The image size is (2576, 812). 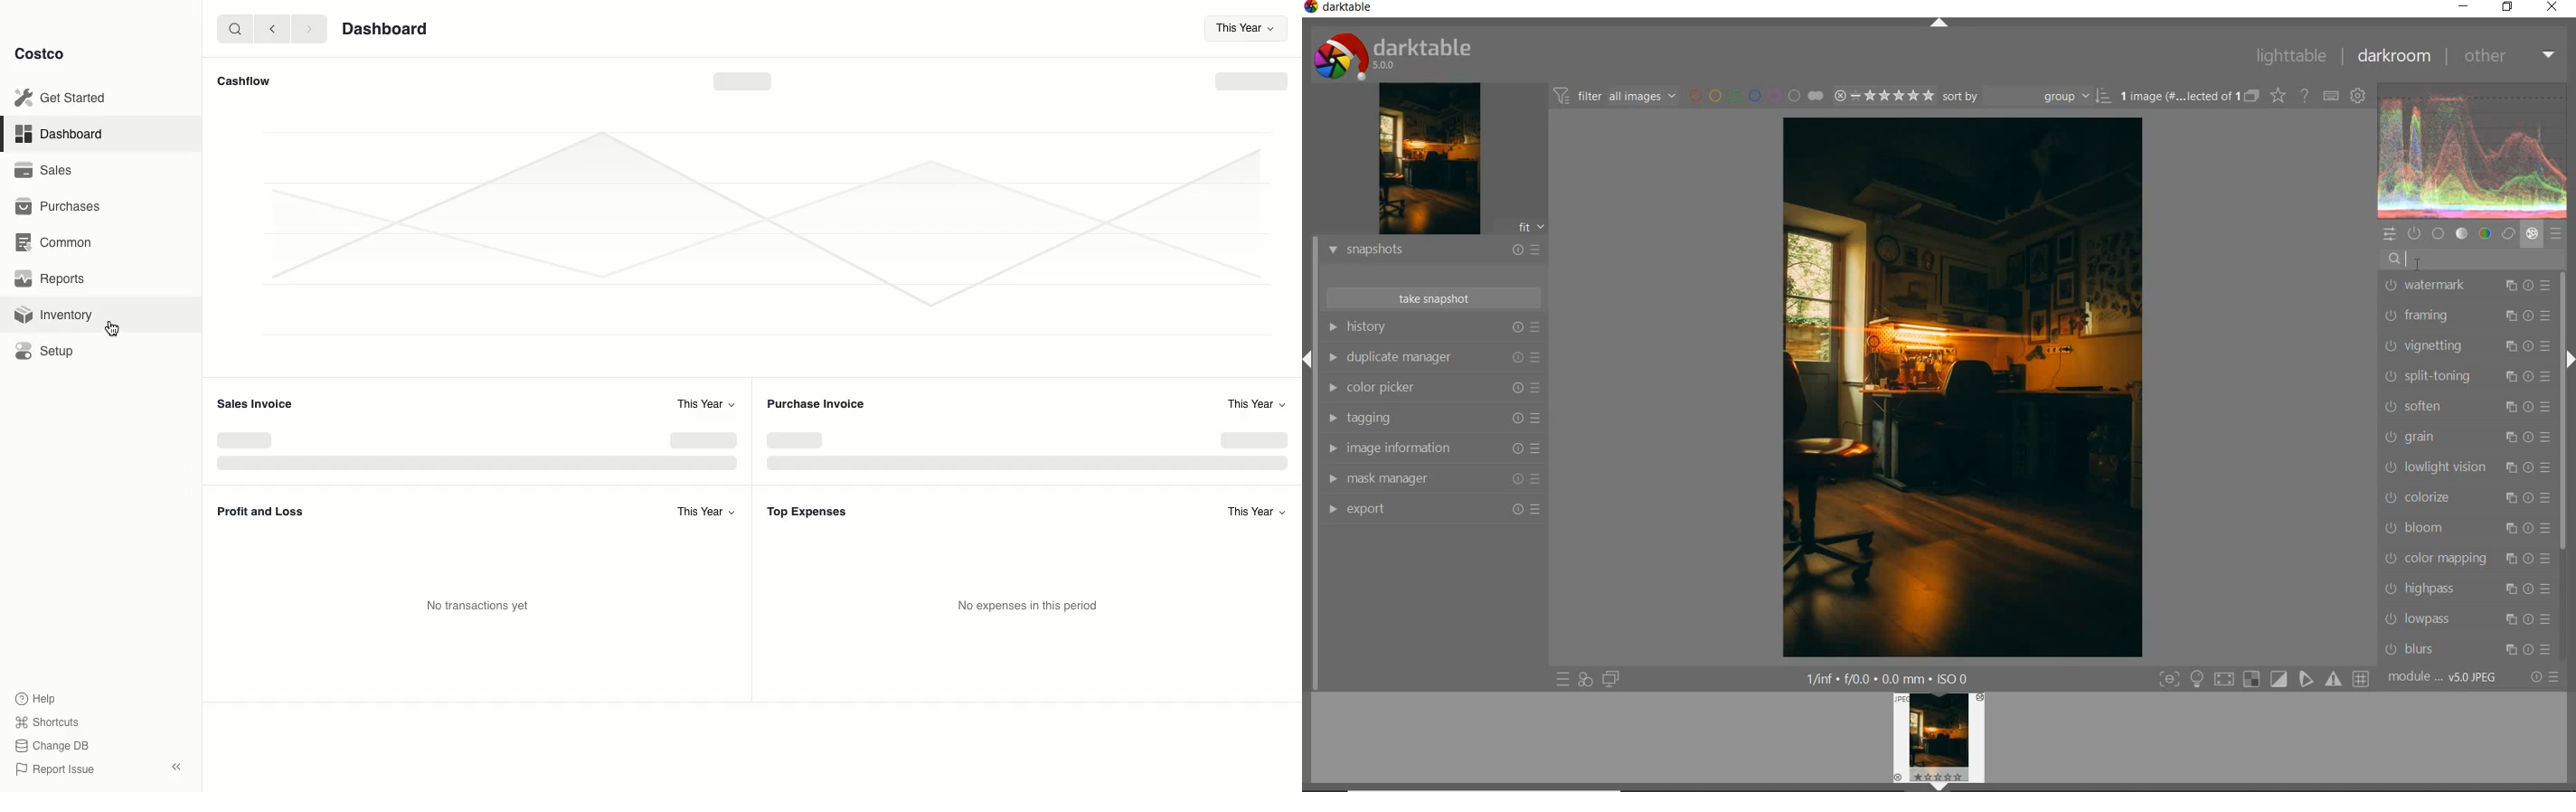 I want to click on Common, so click(x=59, y=244).